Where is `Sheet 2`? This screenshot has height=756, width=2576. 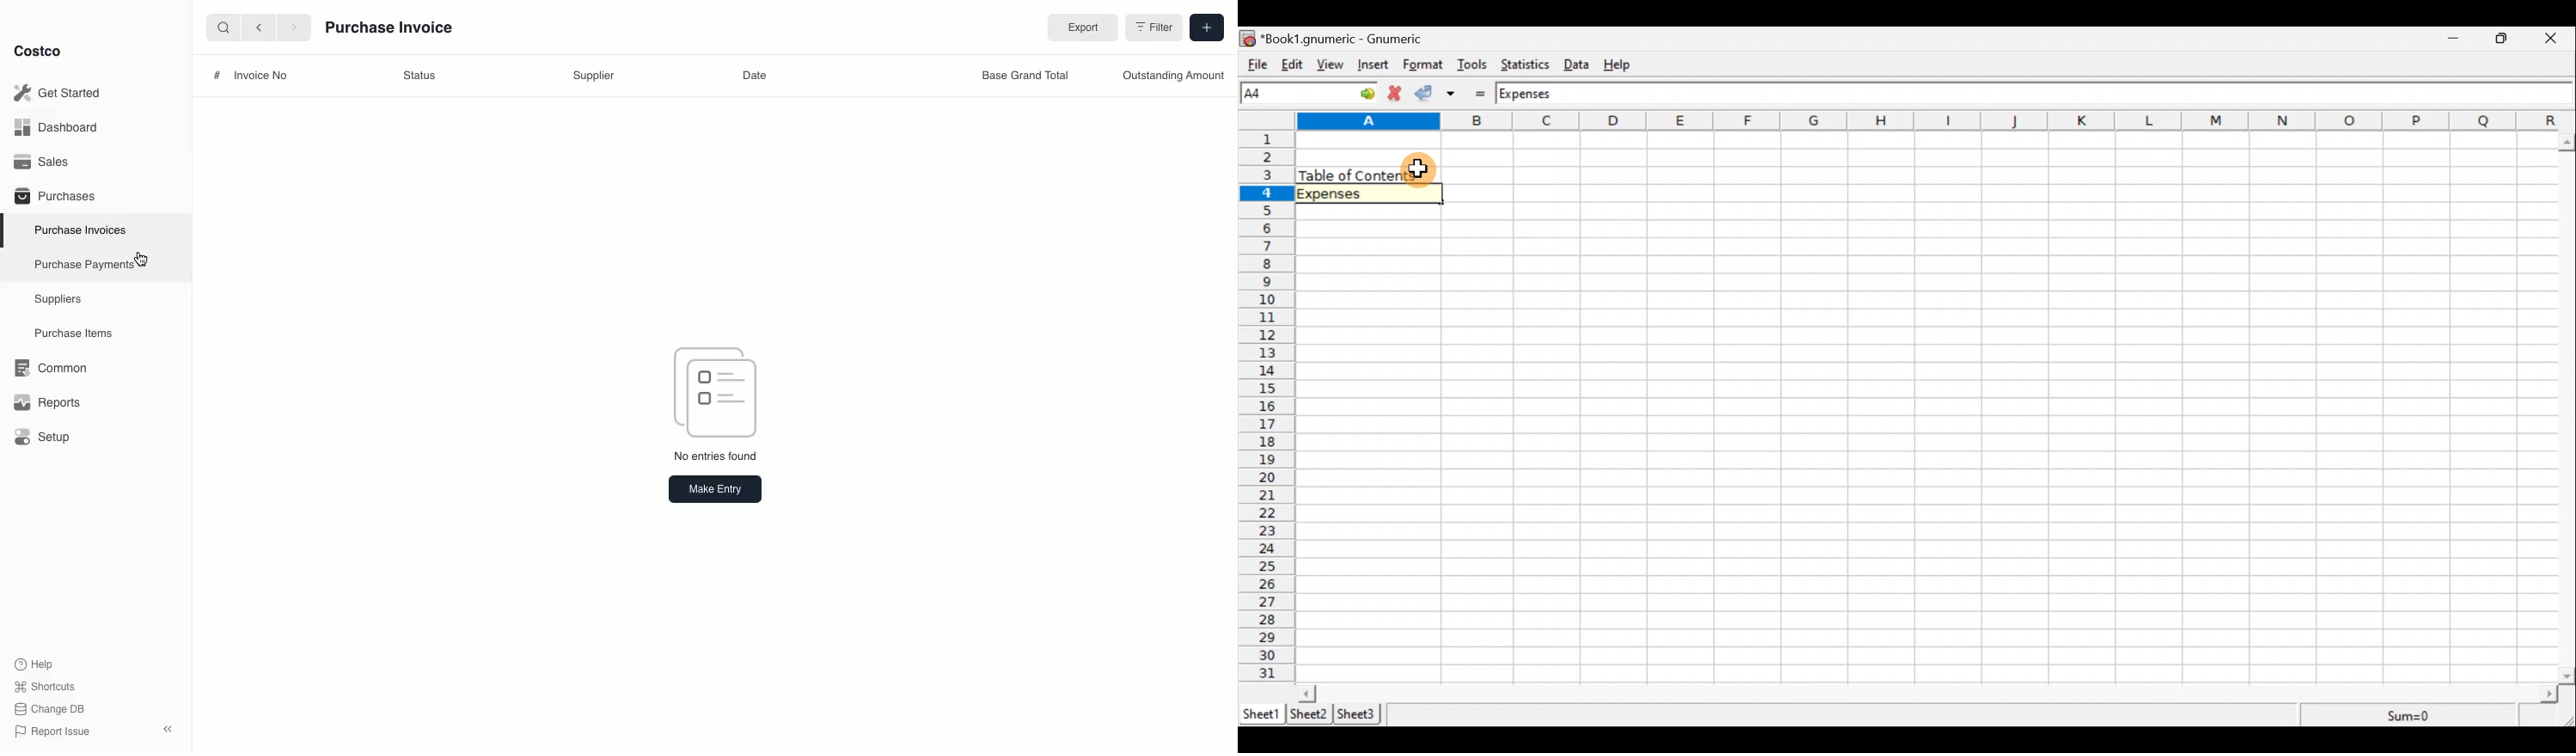 Sheet 2 is located at coordinates (1310, 715).